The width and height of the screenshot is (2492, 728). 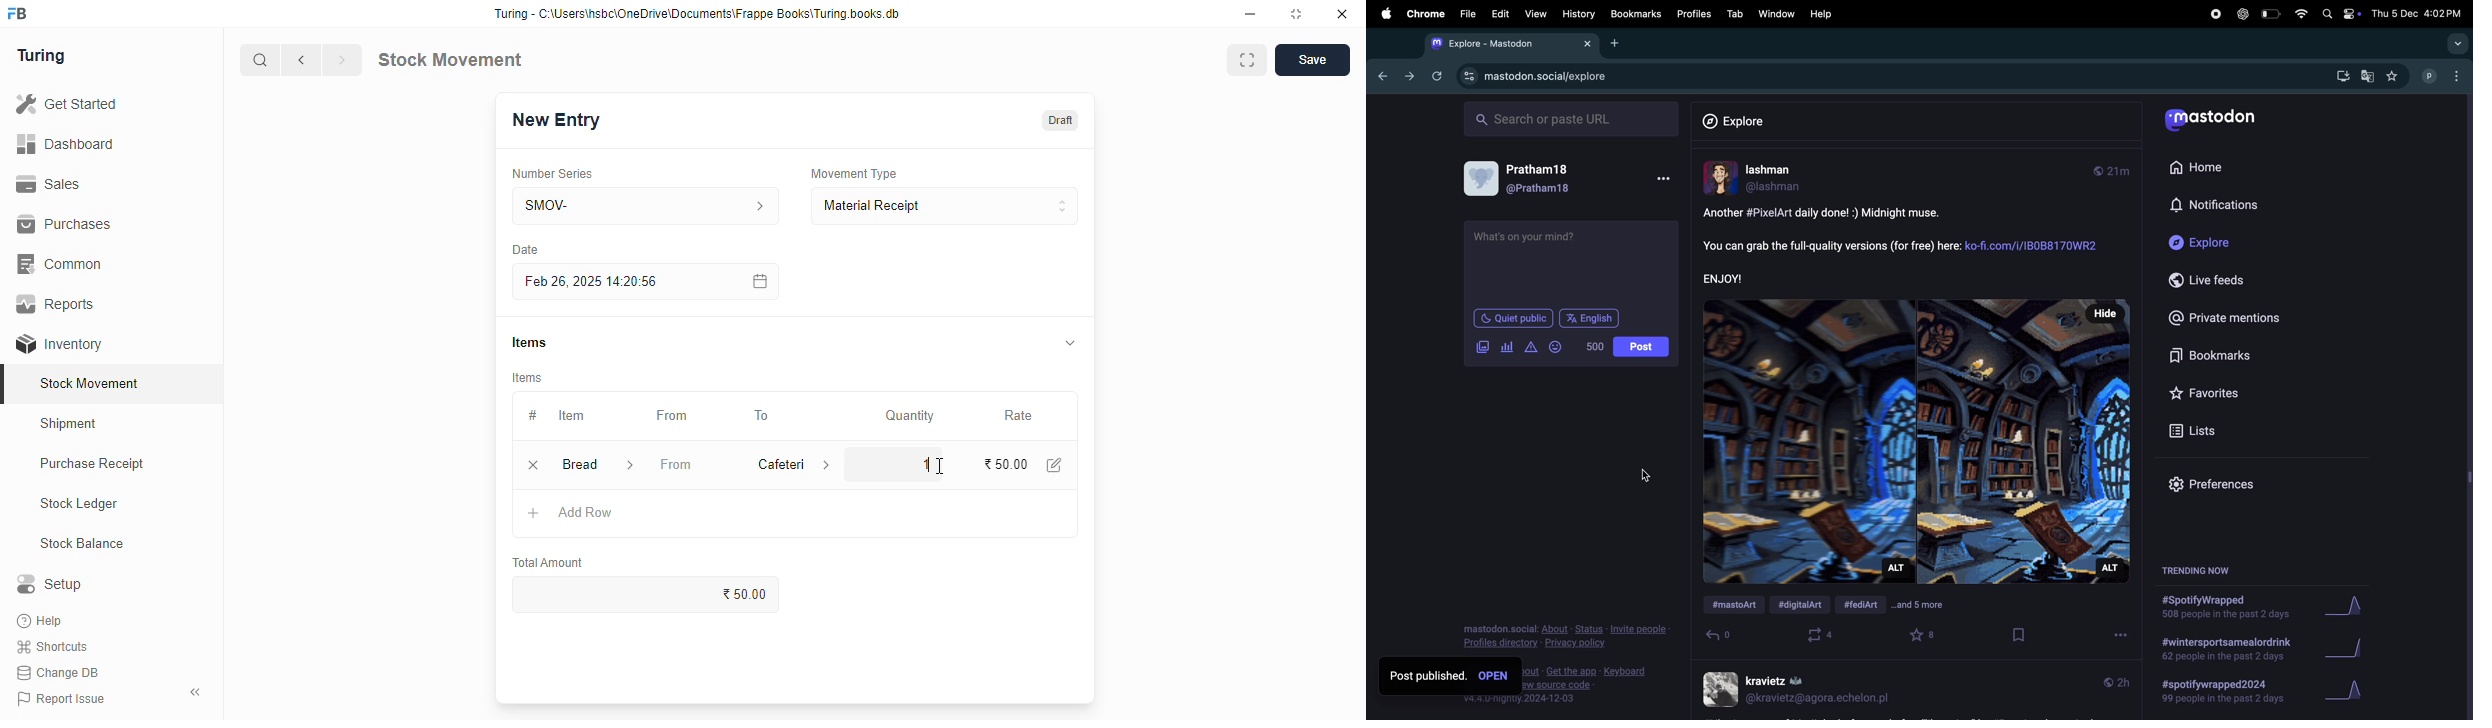 I want to click on get started, so click(x=68, y=104).